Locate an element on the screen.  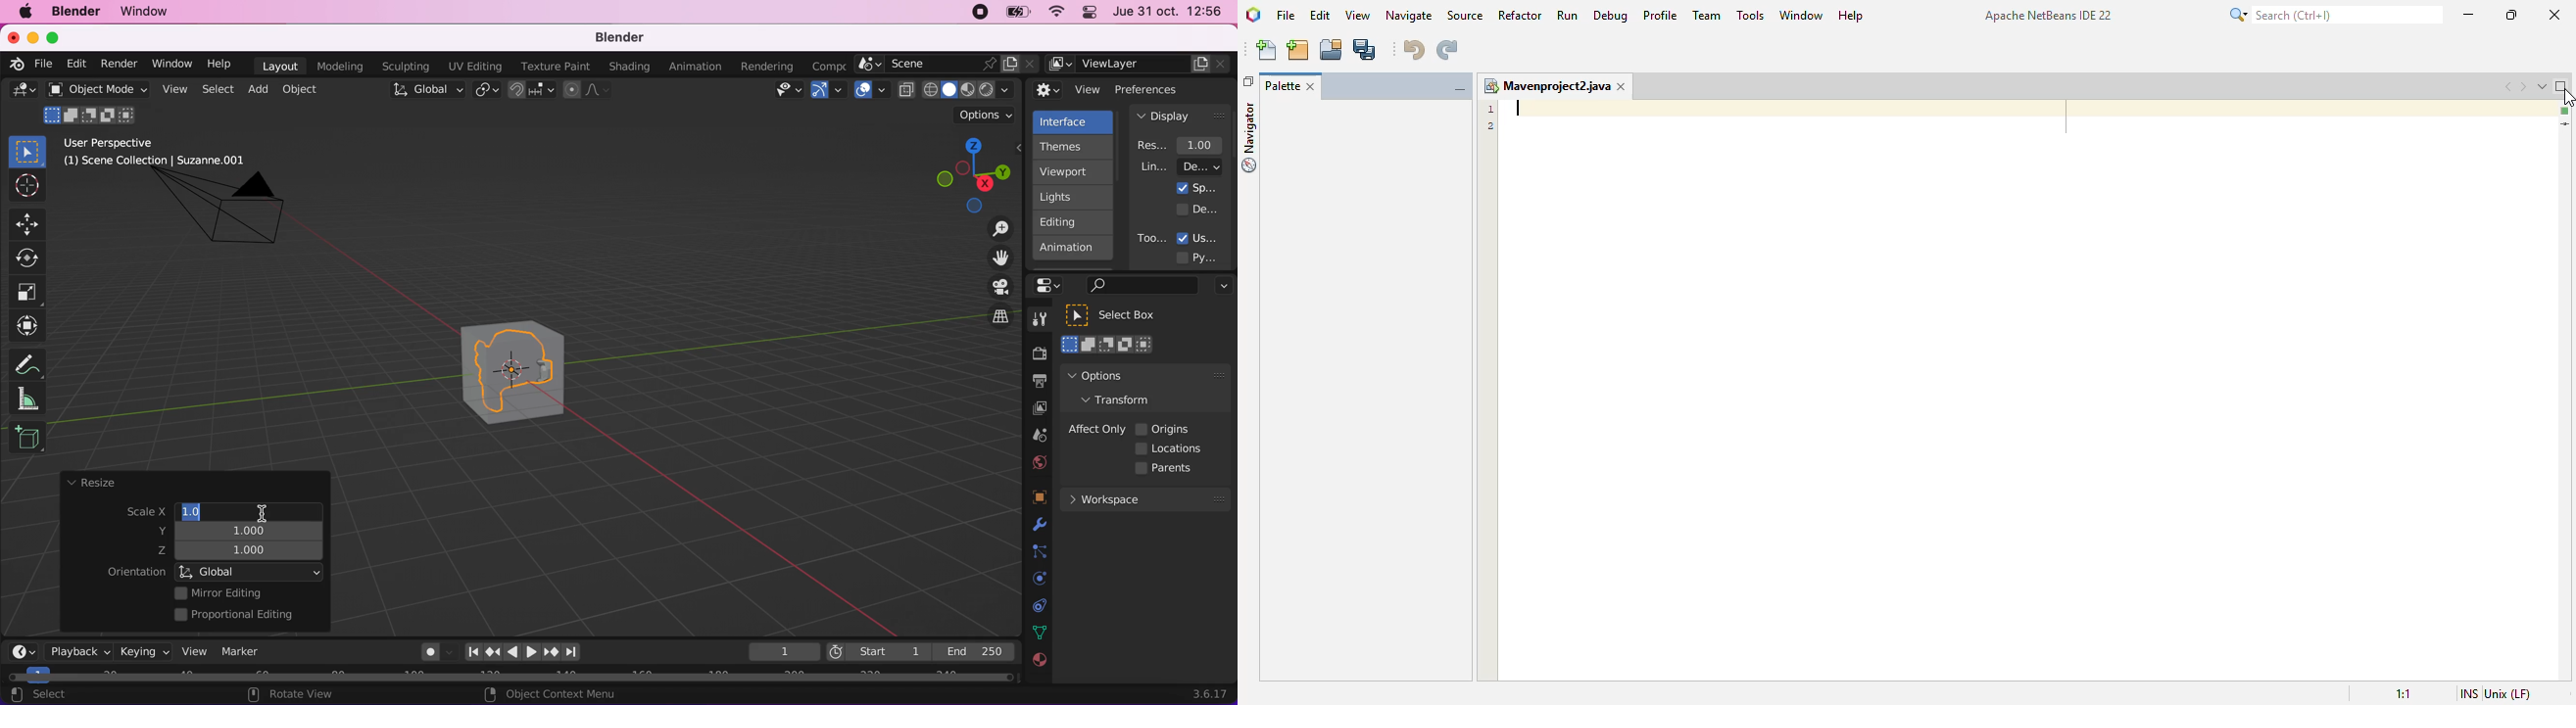
blender is located at coordinates (13, 62).